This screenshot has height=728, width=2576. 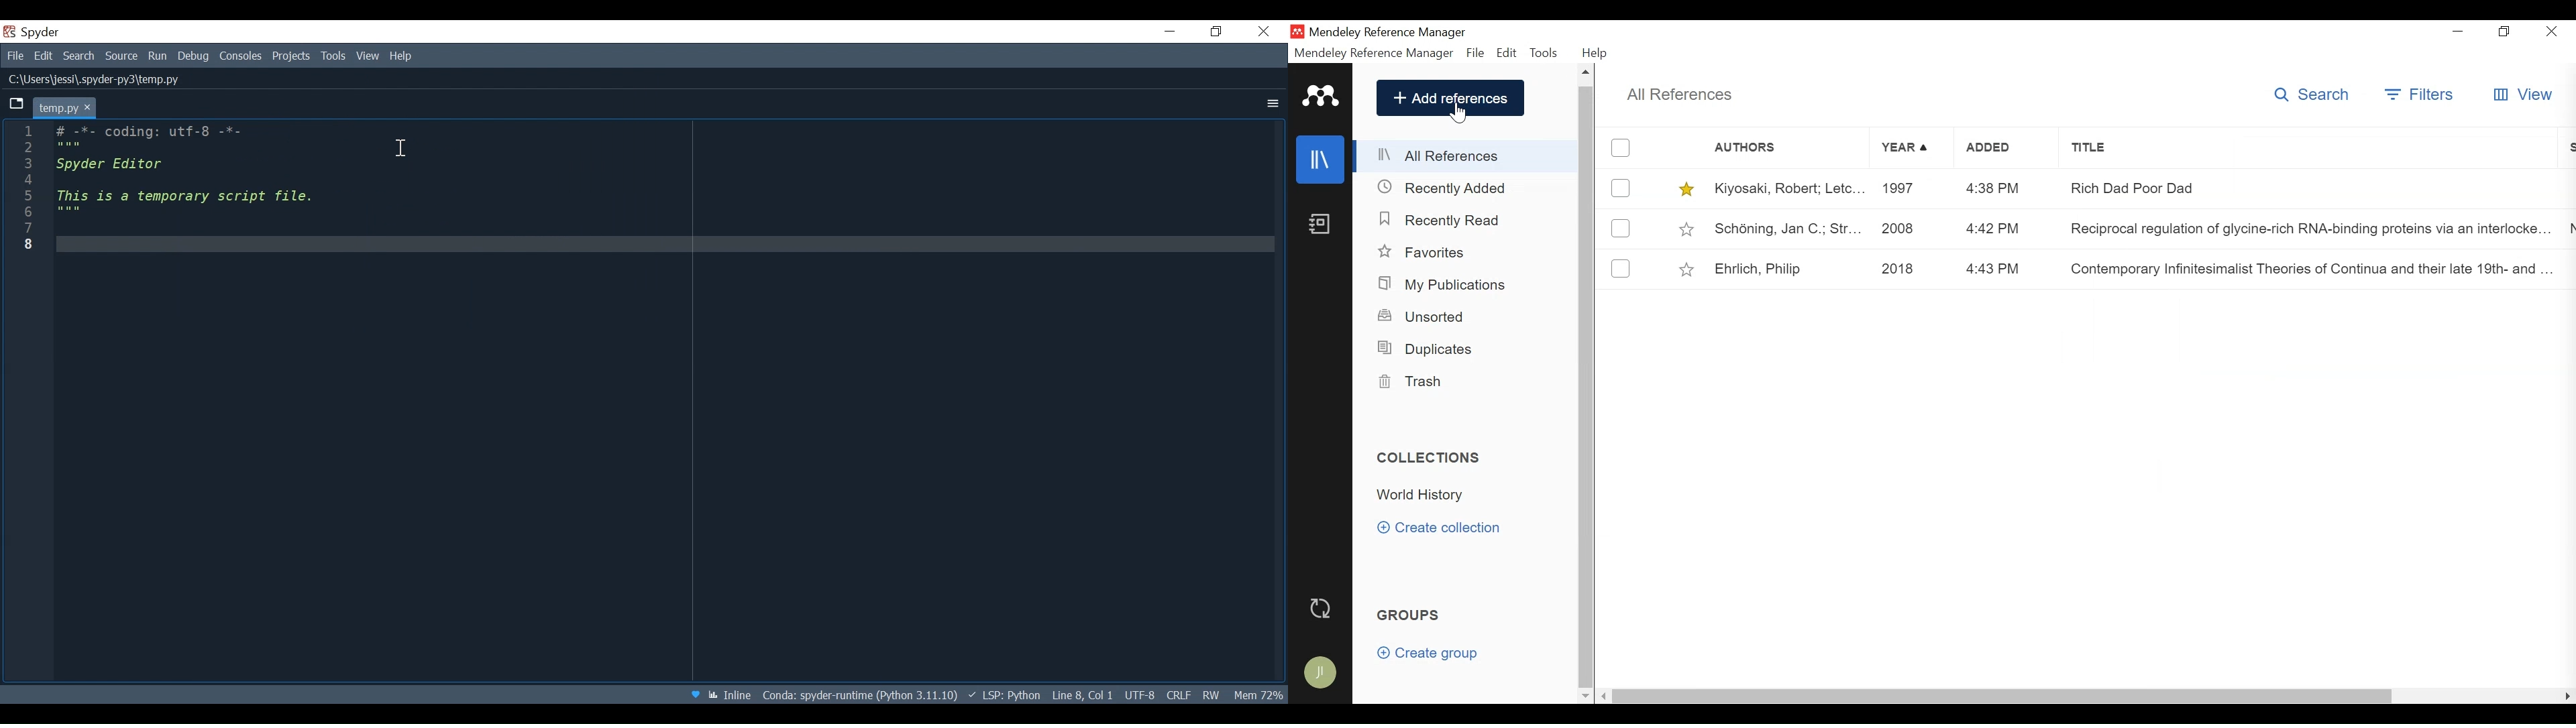 I want to click on library, so click(x=1322, y=160).